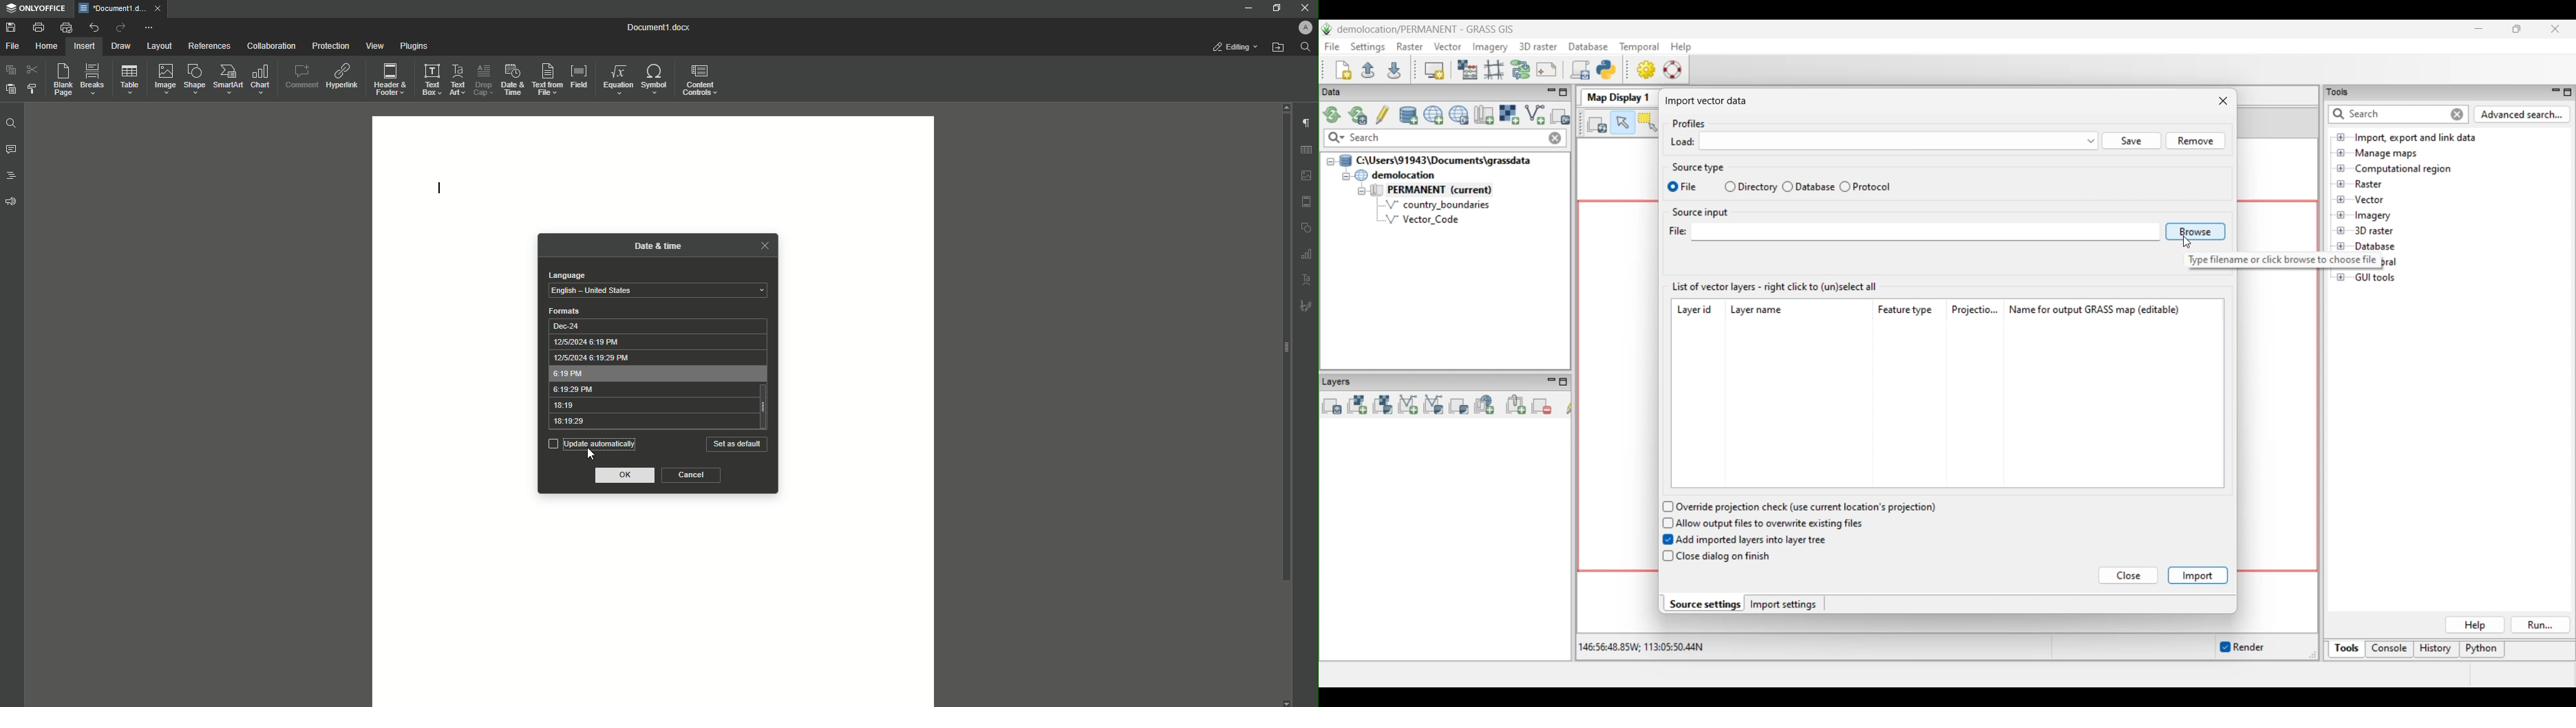 This screenshot has height=728, width=2576. Describe the element at coordinates (650, 406) in the screenshot. I see `18:19` at that location.